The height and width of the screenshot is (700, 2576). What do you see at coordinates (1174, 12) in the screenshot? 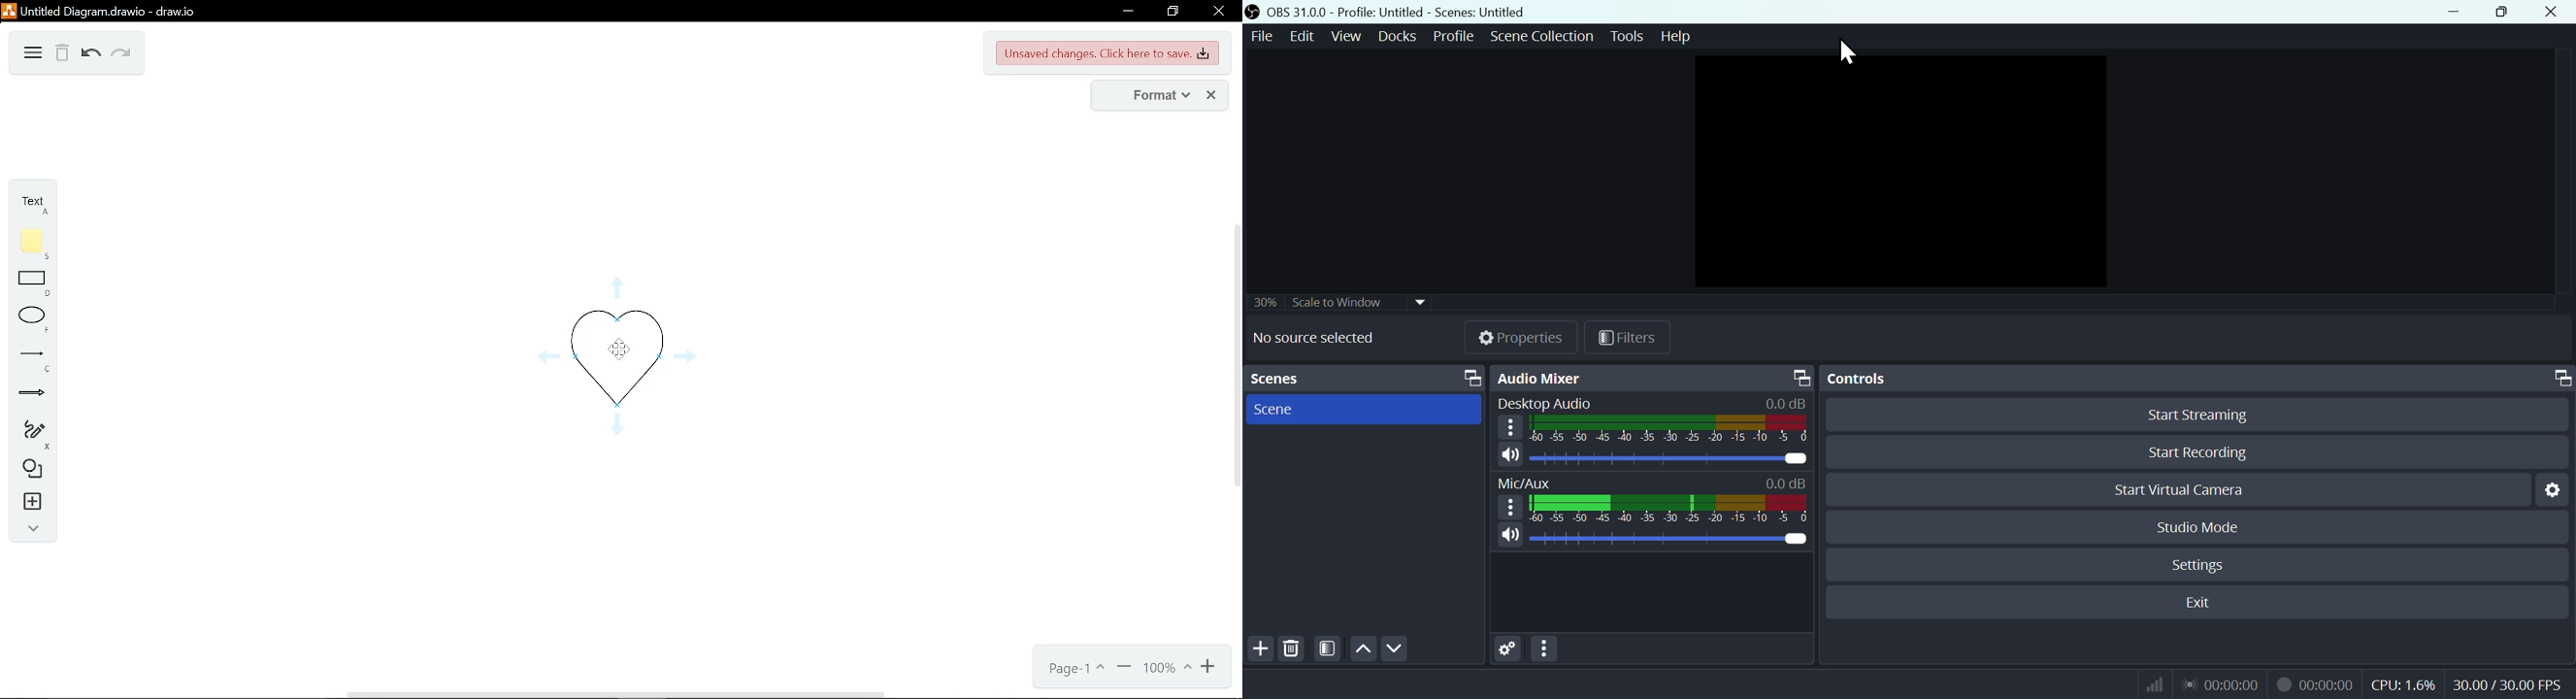
I see `restore down` at bounding box center [1174, 12].